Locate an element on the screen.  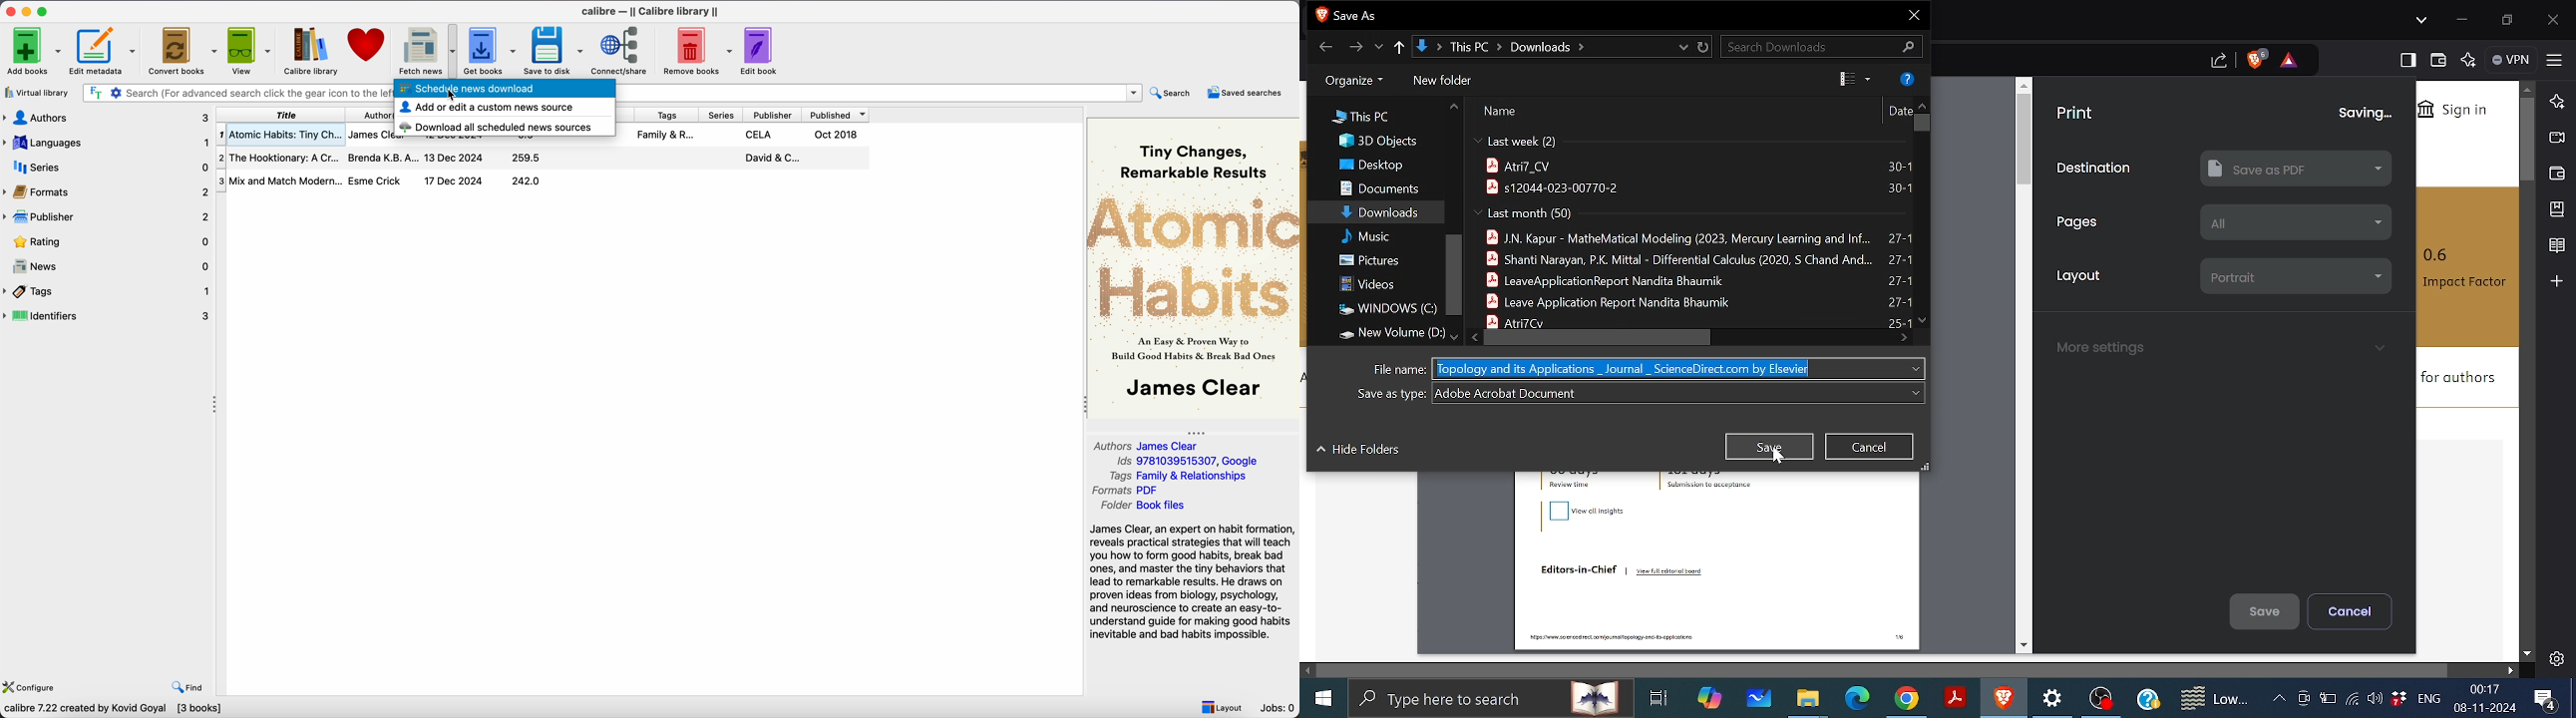
maximize is located at coordinates (43, 10).